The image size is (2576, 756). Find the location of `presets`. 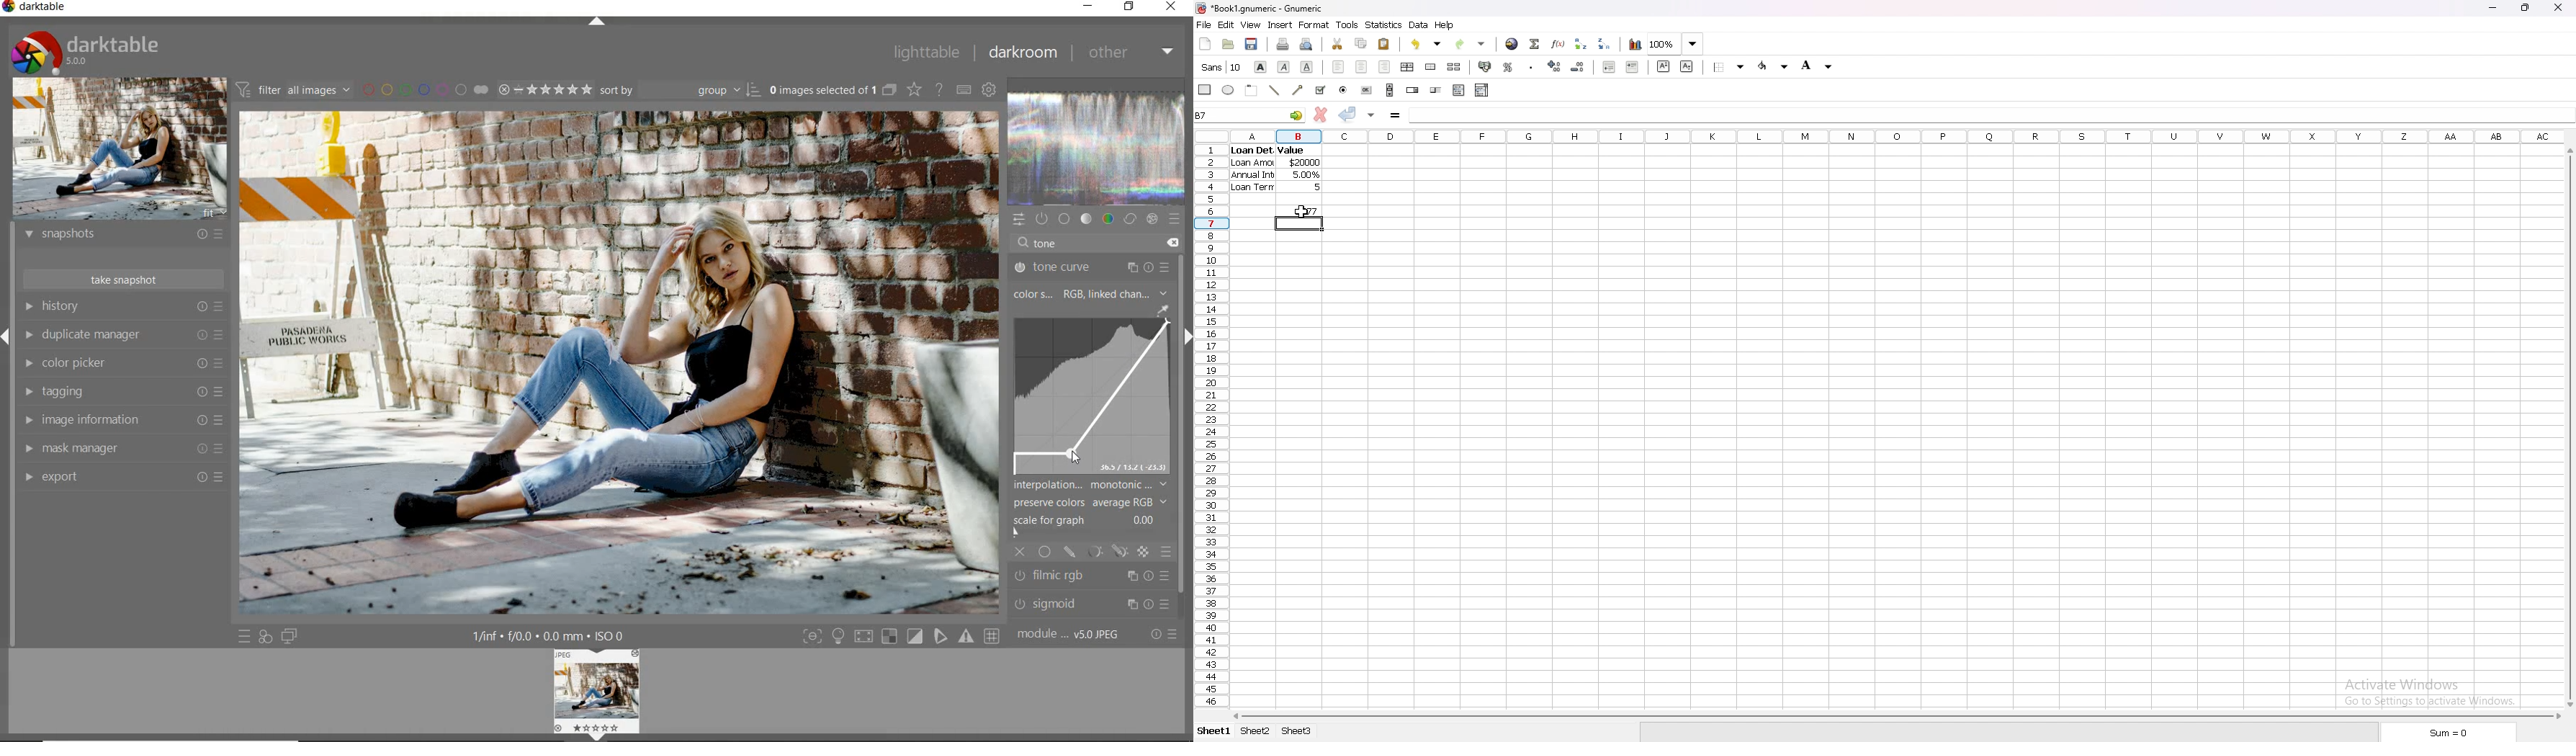

presets is located at coordinates (1176, 220).